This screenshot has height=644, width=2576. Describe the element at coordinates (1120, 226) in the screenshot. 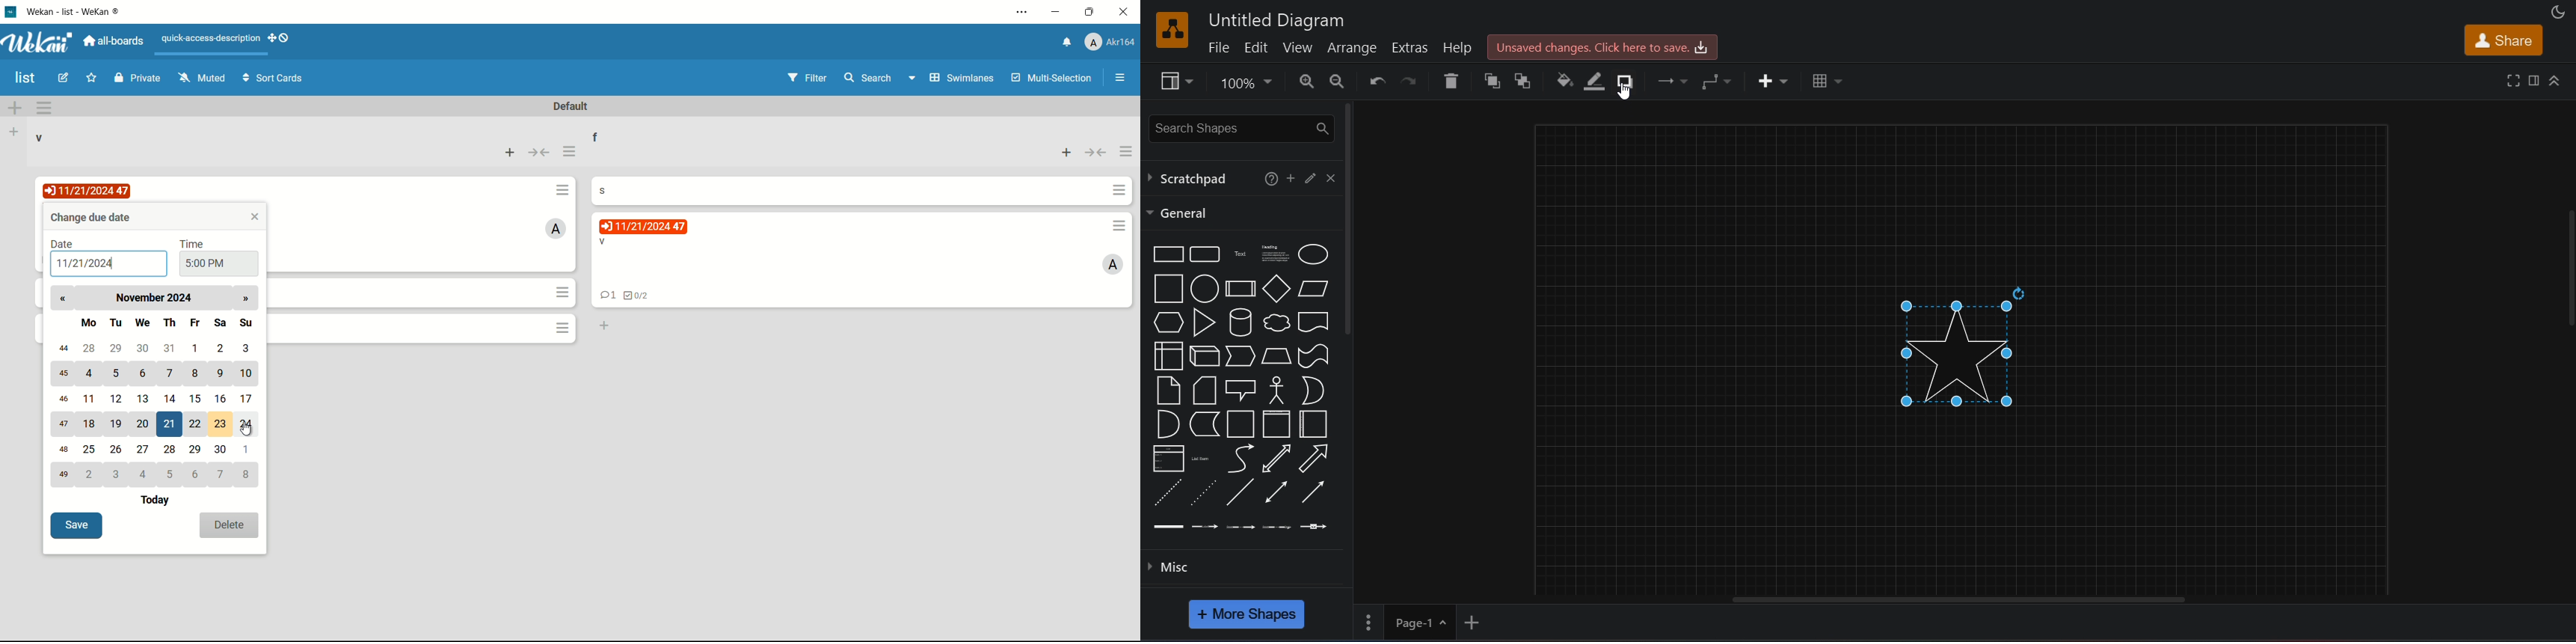

I see `card actions` at that location.